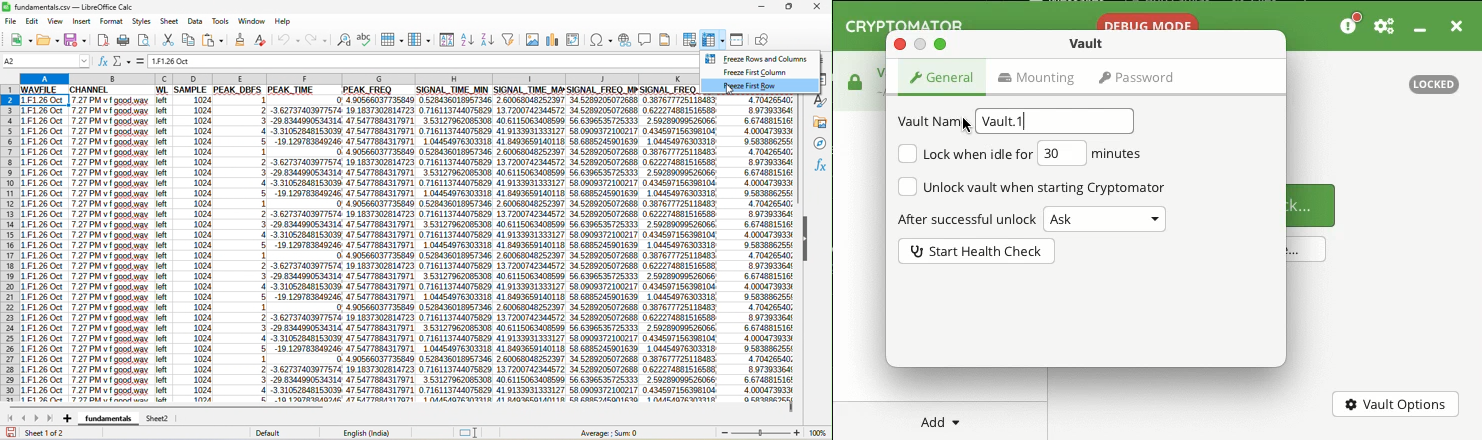  What do you see at coordinates (368, 432) in the screenshot?
I see `text language` at bounding box center [368, 432].